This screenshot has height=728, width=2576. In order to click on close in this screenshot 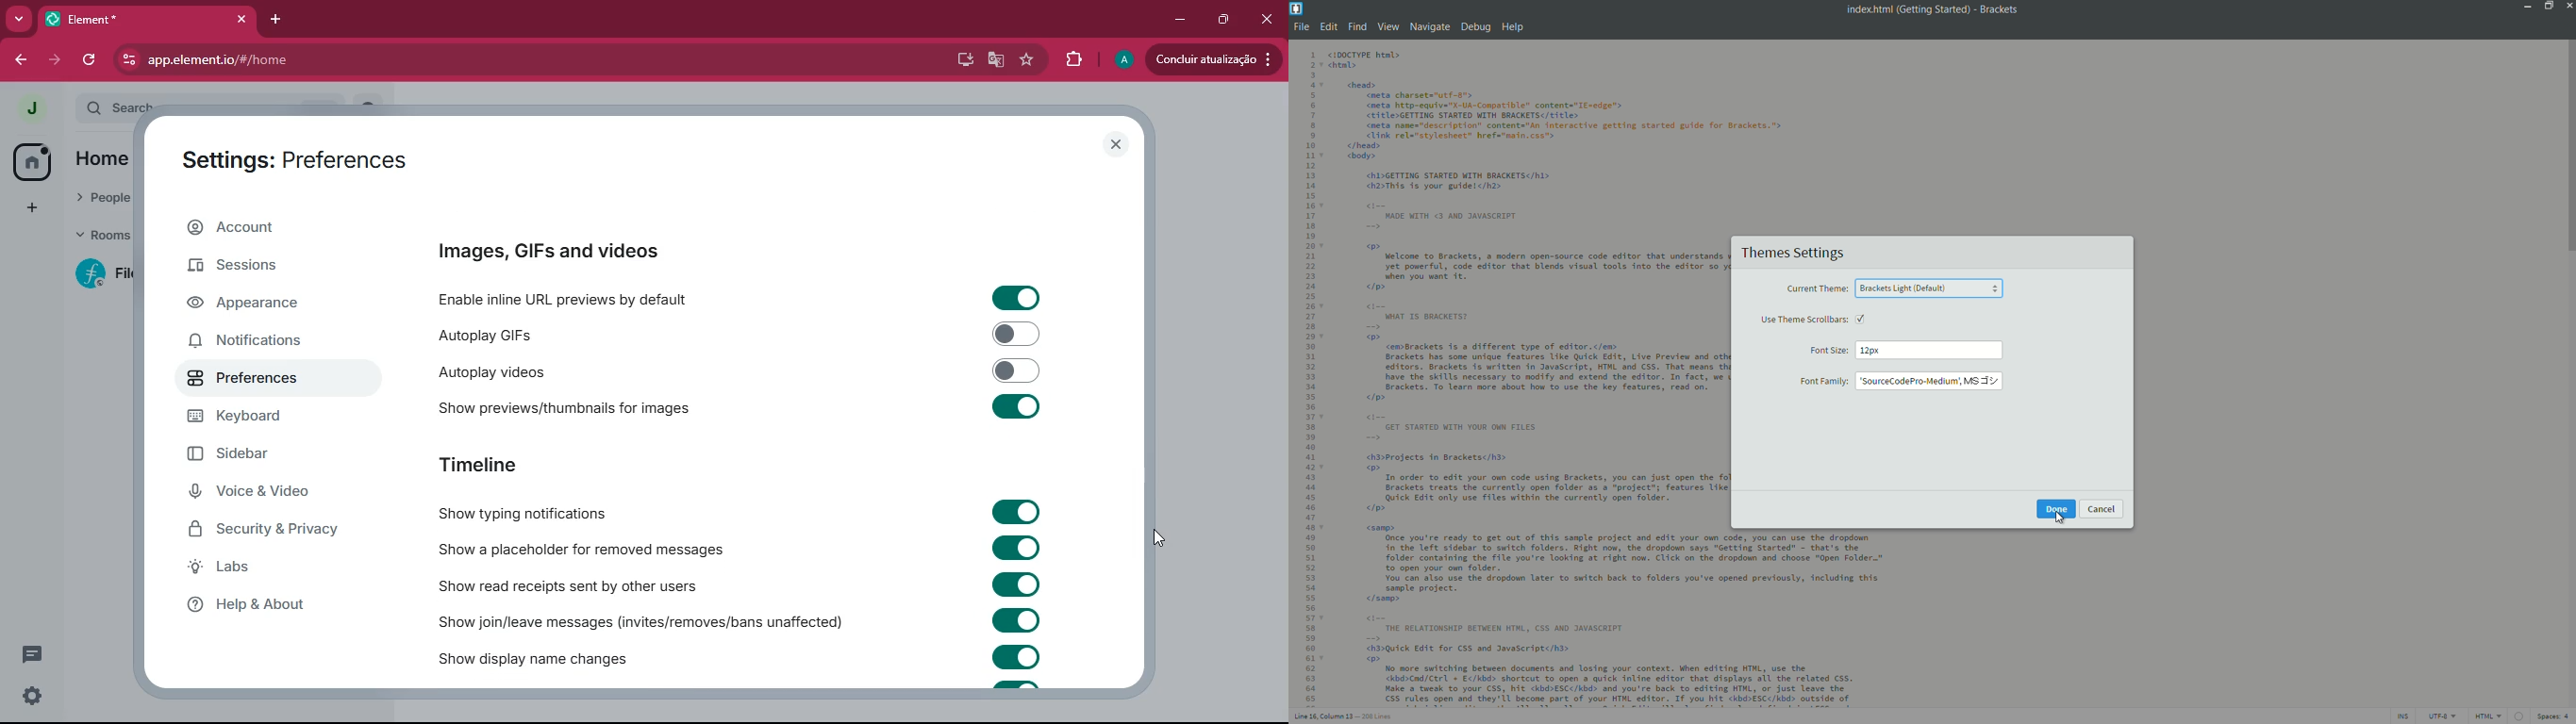, I will do `click(1270, 23)`.